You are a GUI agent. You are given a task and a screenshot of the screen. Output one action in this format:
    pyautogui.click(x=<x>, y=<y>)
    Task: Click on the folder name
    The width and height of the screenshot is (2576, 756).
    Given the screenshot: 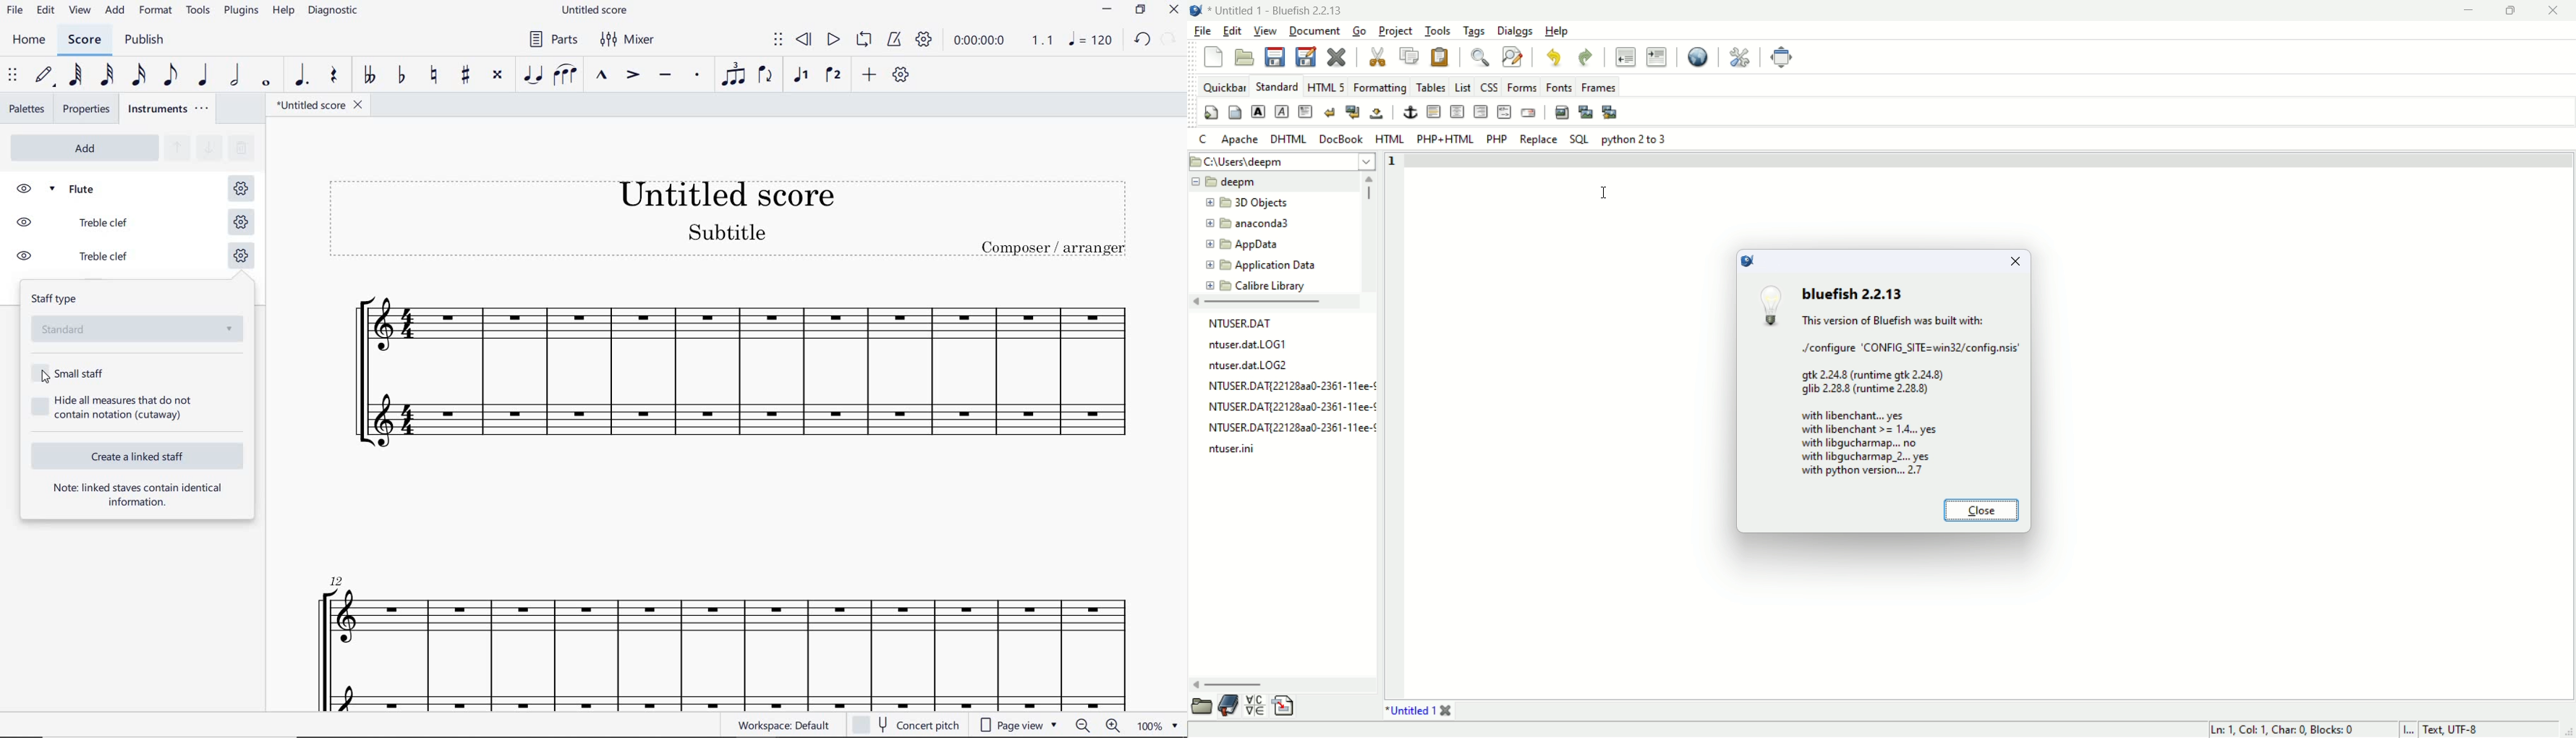 What is the action you would take?
    pyautogui.click(x=1266, y=265)
    